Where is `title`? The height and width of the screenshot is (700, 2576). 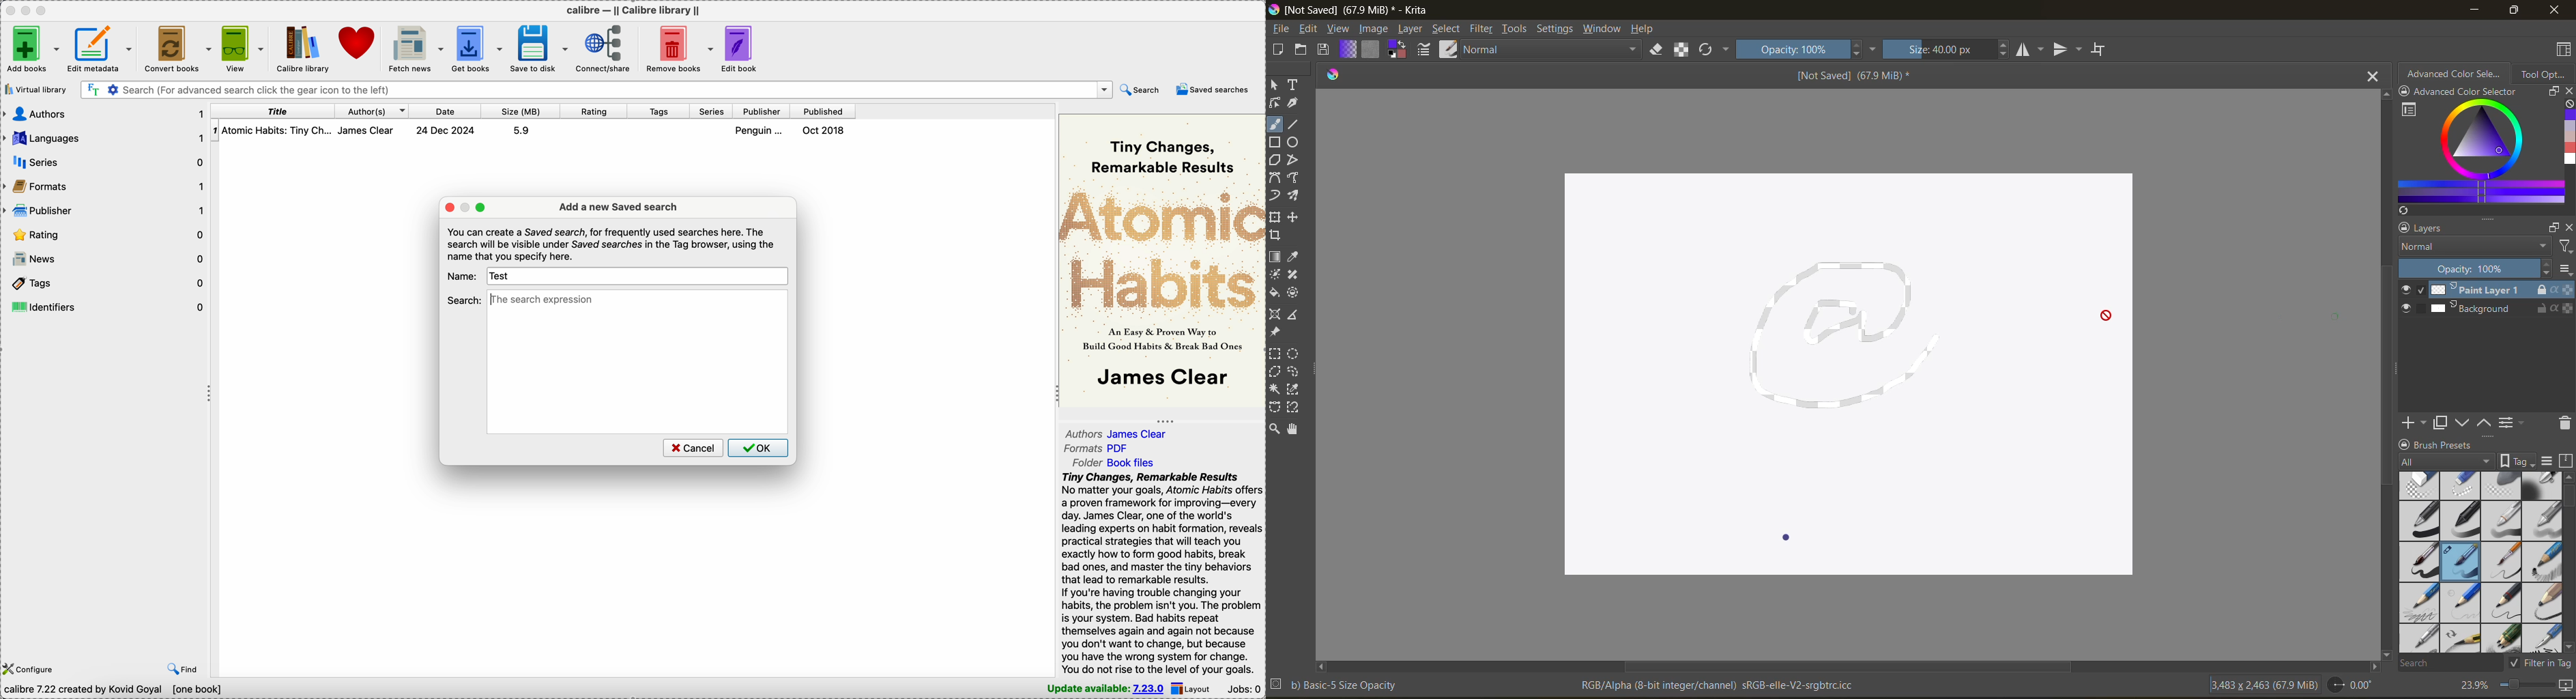
title is located at coordinates (273, 111).